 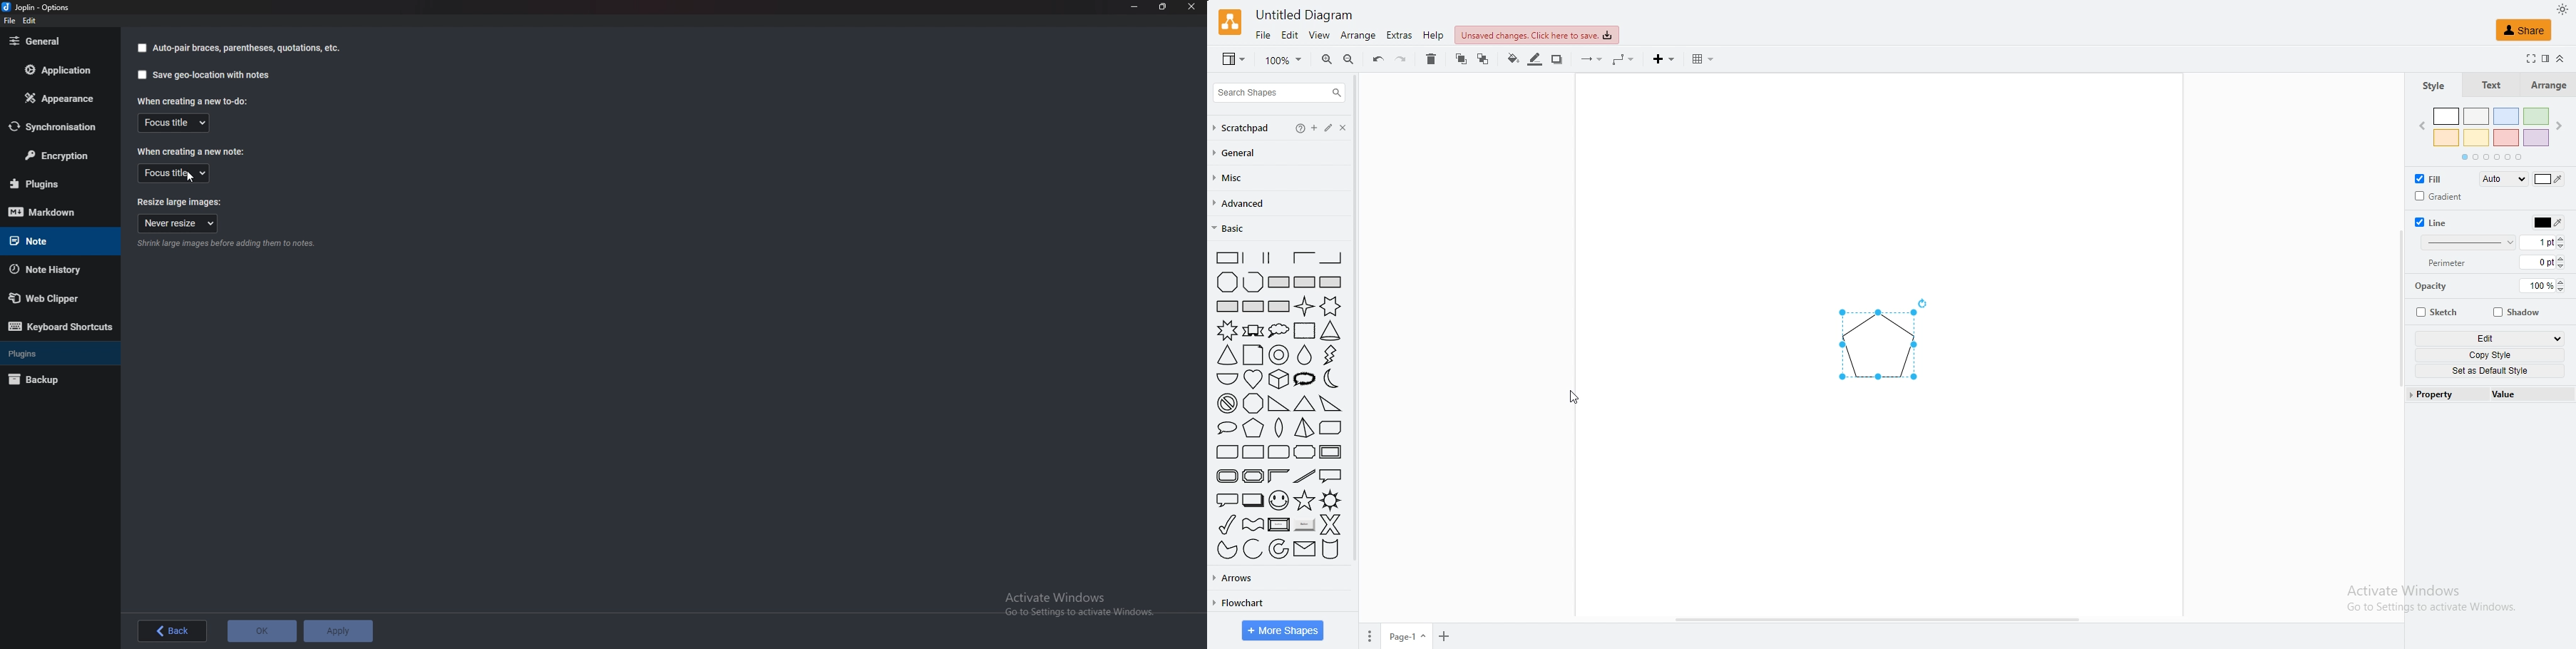 What do you see at coordinates (141, 48) in the screenshot?
I see `Checkbox ` at bounding box center [141, 48].